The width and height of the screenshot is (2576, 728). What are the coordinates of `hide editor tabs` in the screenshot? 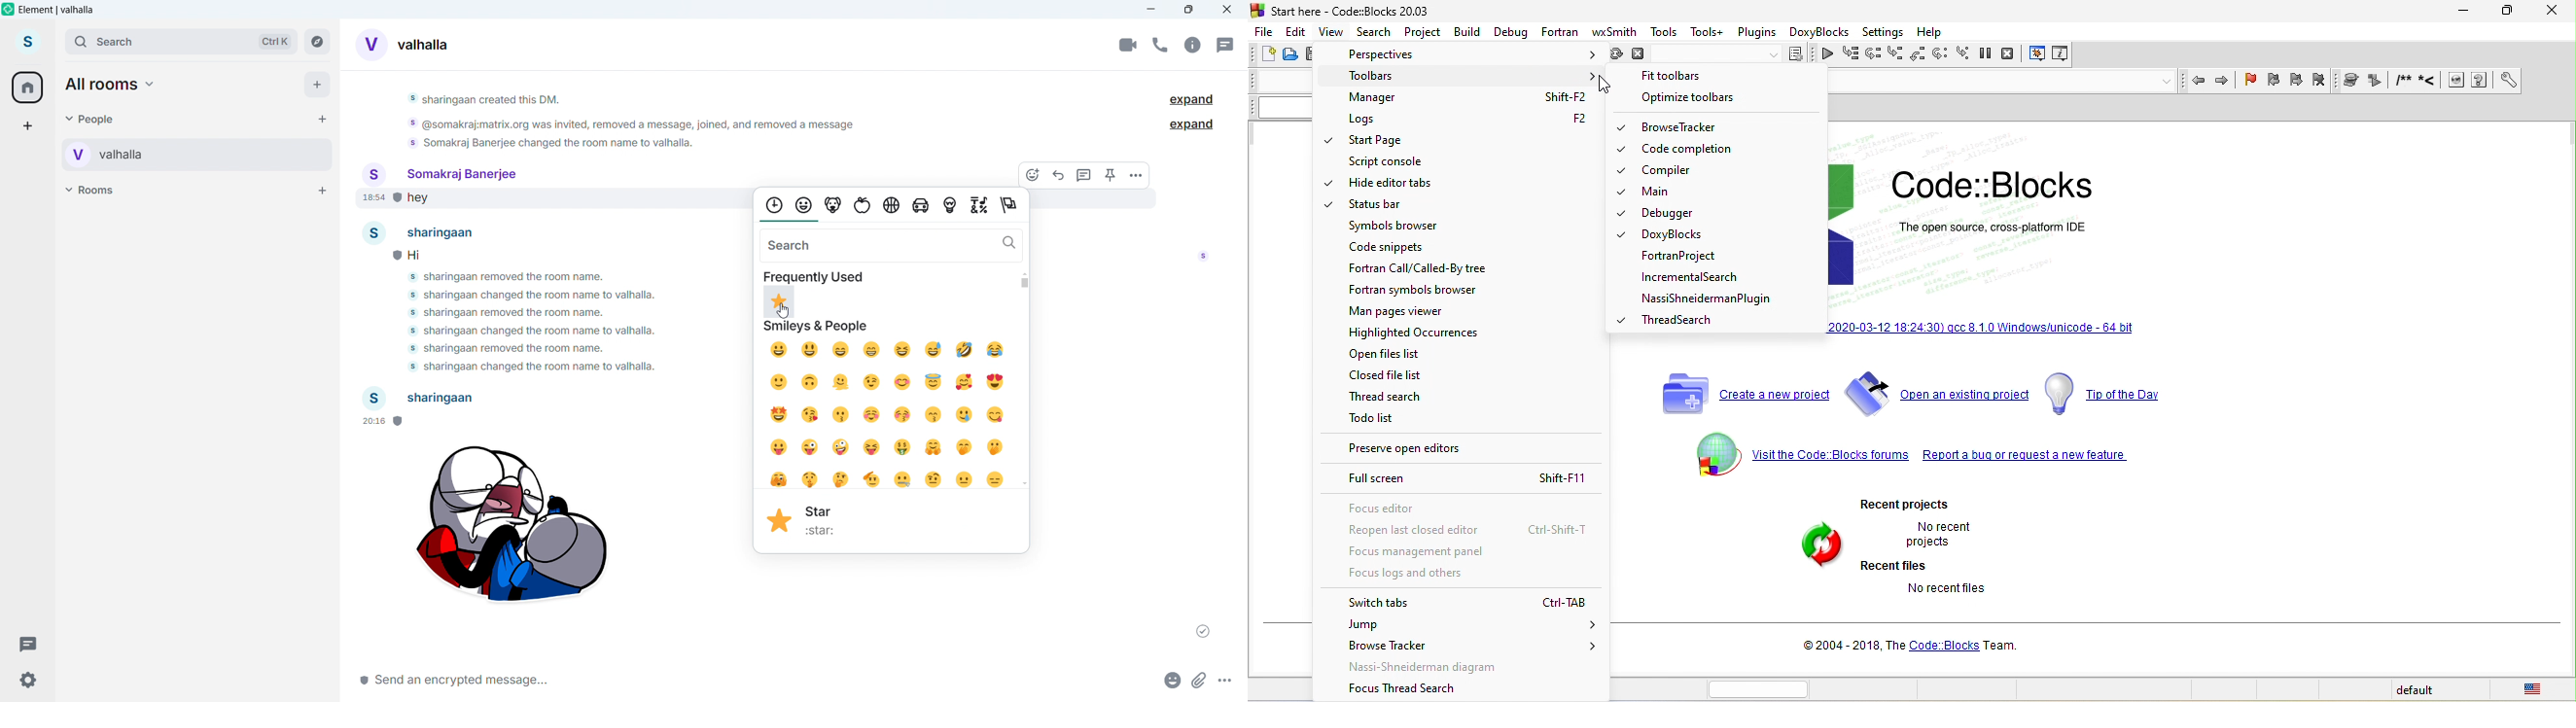 It's located at (1383, 184).